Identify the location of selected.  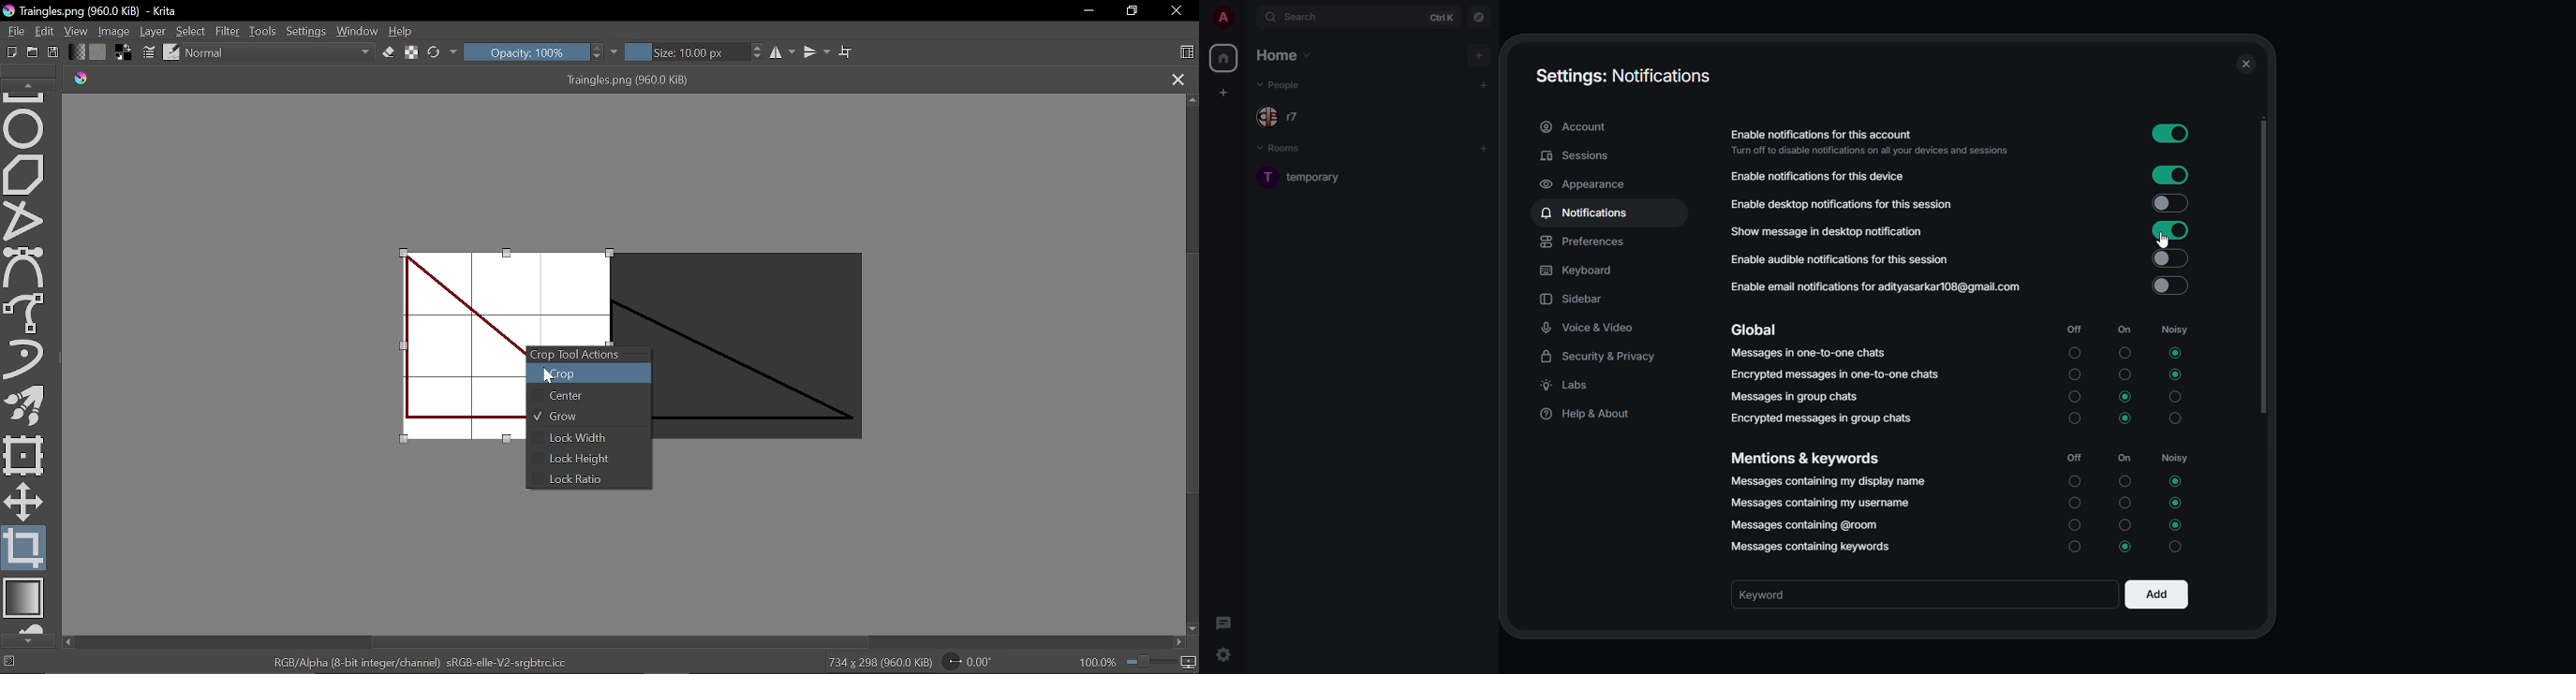
(2174, 351).